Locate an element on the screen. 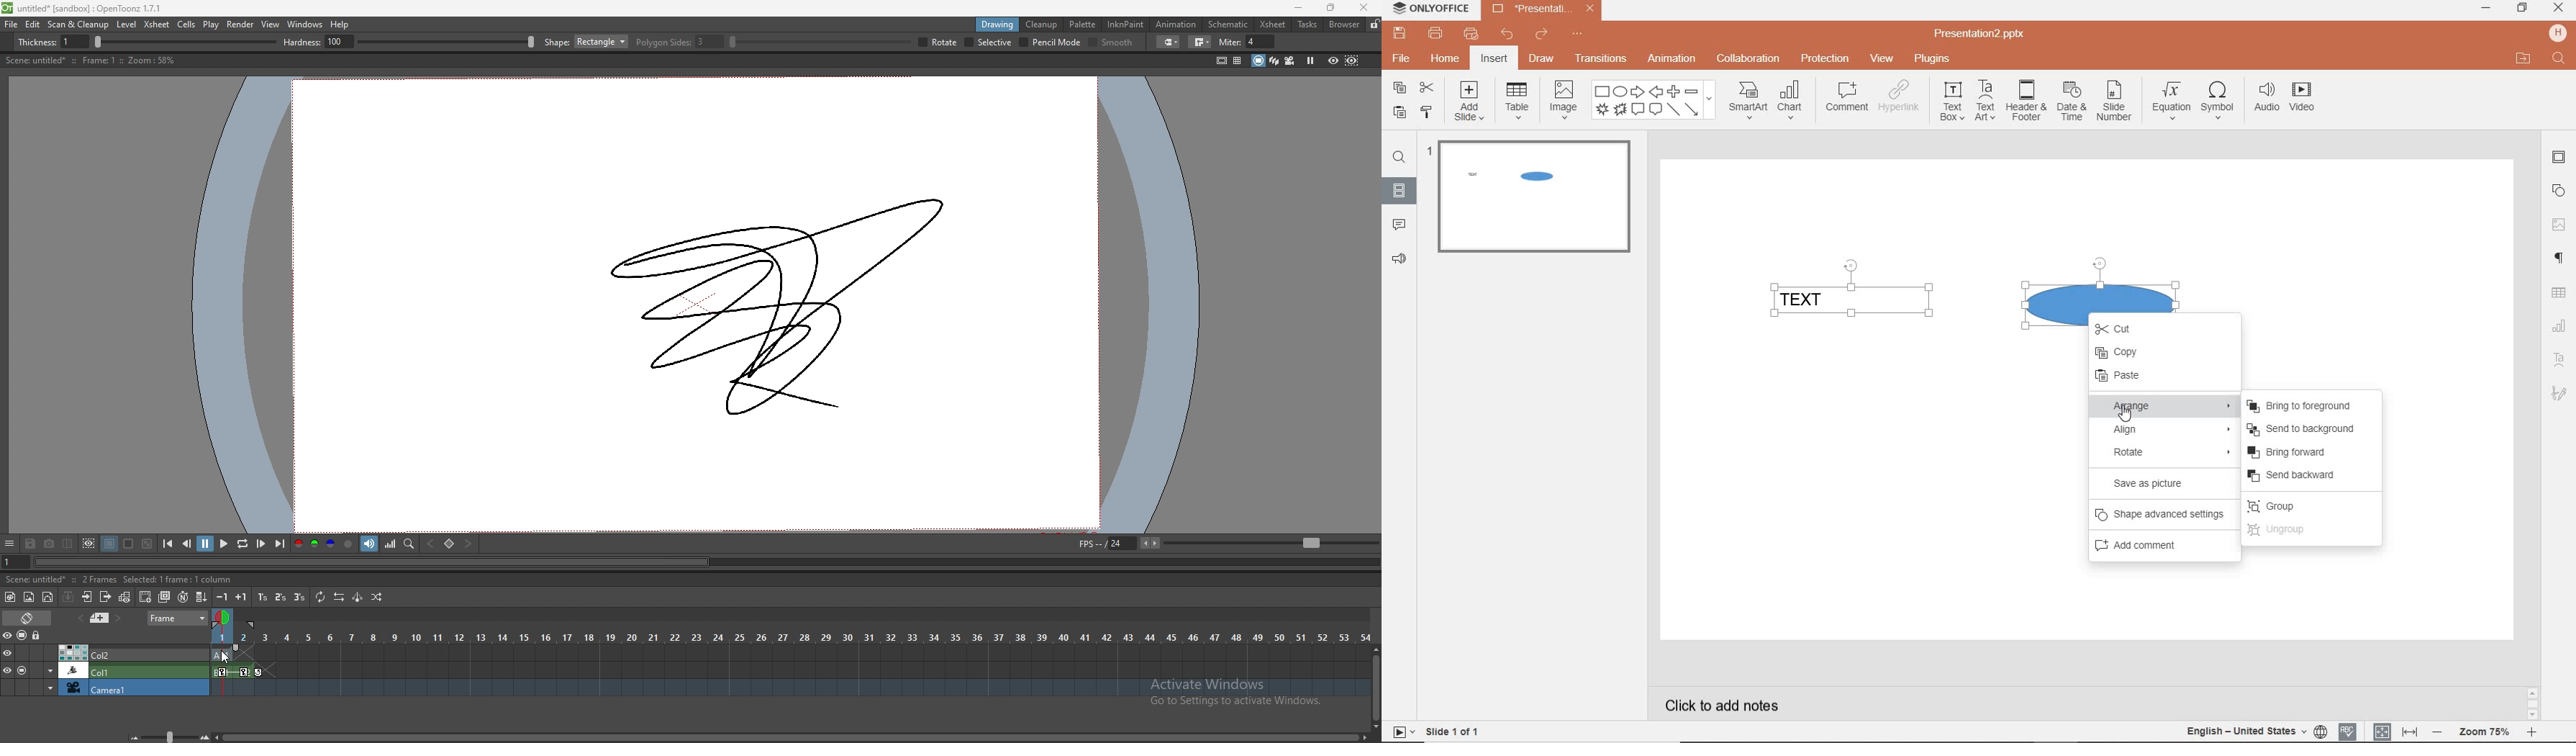 This screenshot has height=756, width=2576. freeze is located at coordinates (1310, 60).